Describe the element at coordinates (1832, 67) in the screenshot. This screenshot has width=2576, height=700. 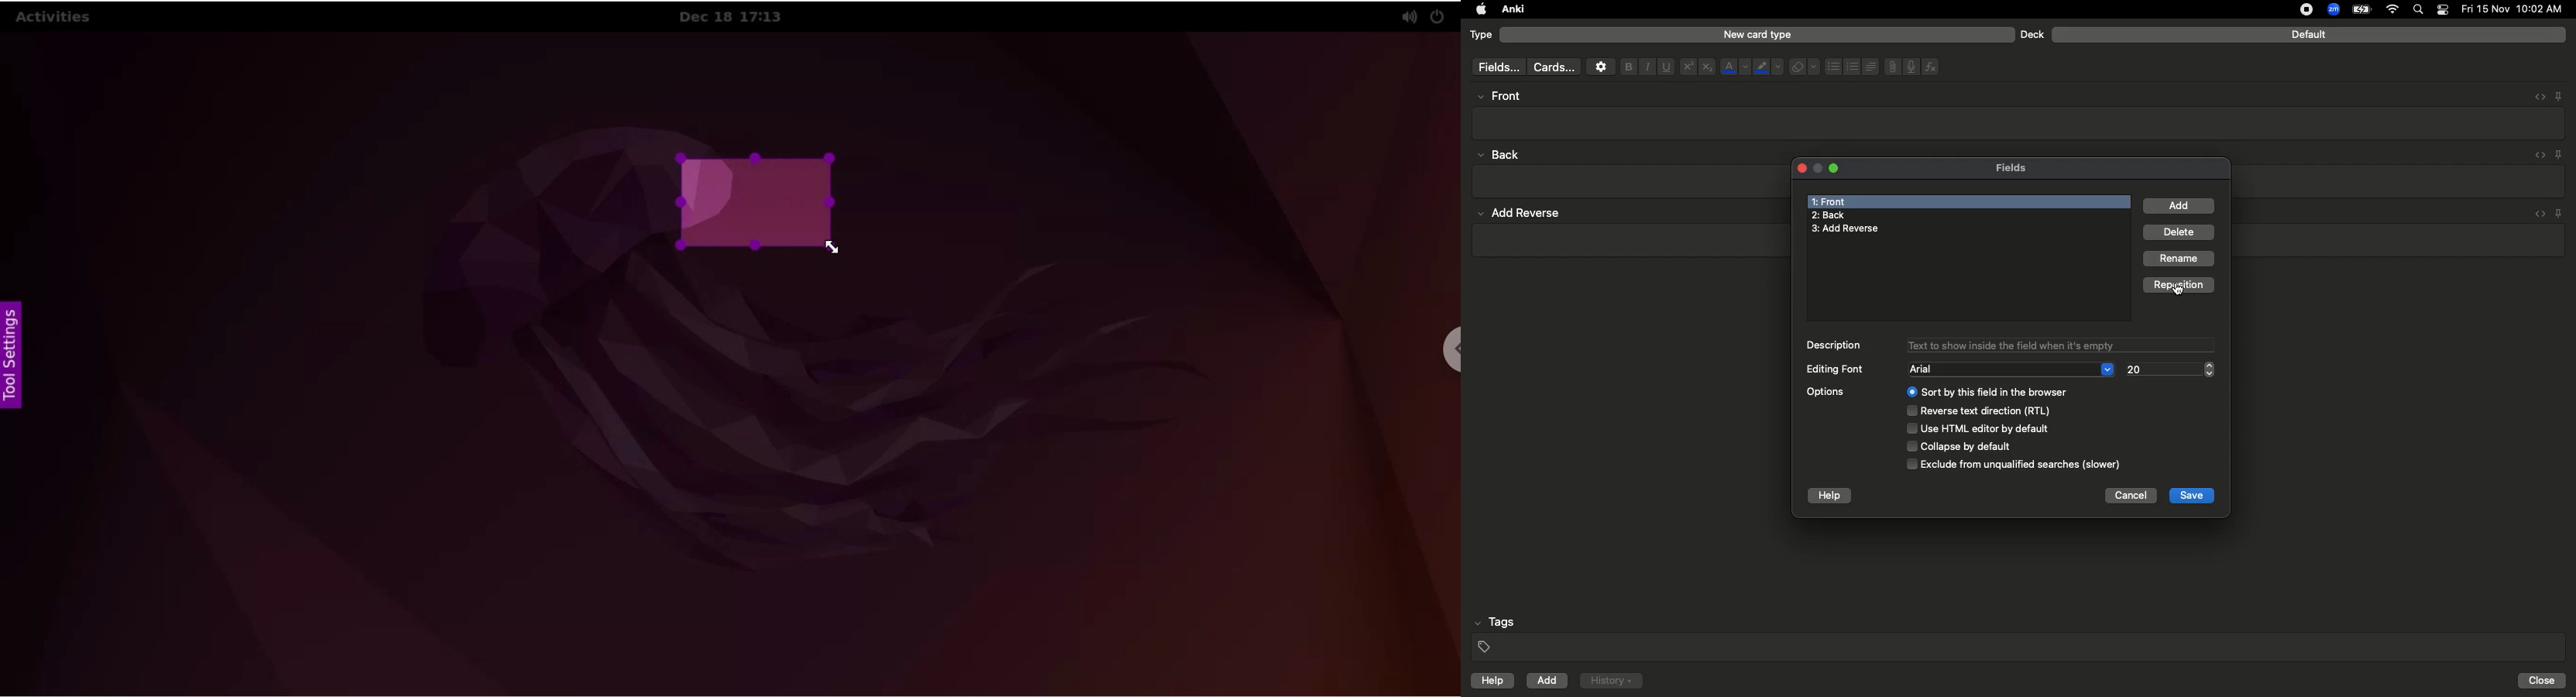
I see `Bullet` at that location.